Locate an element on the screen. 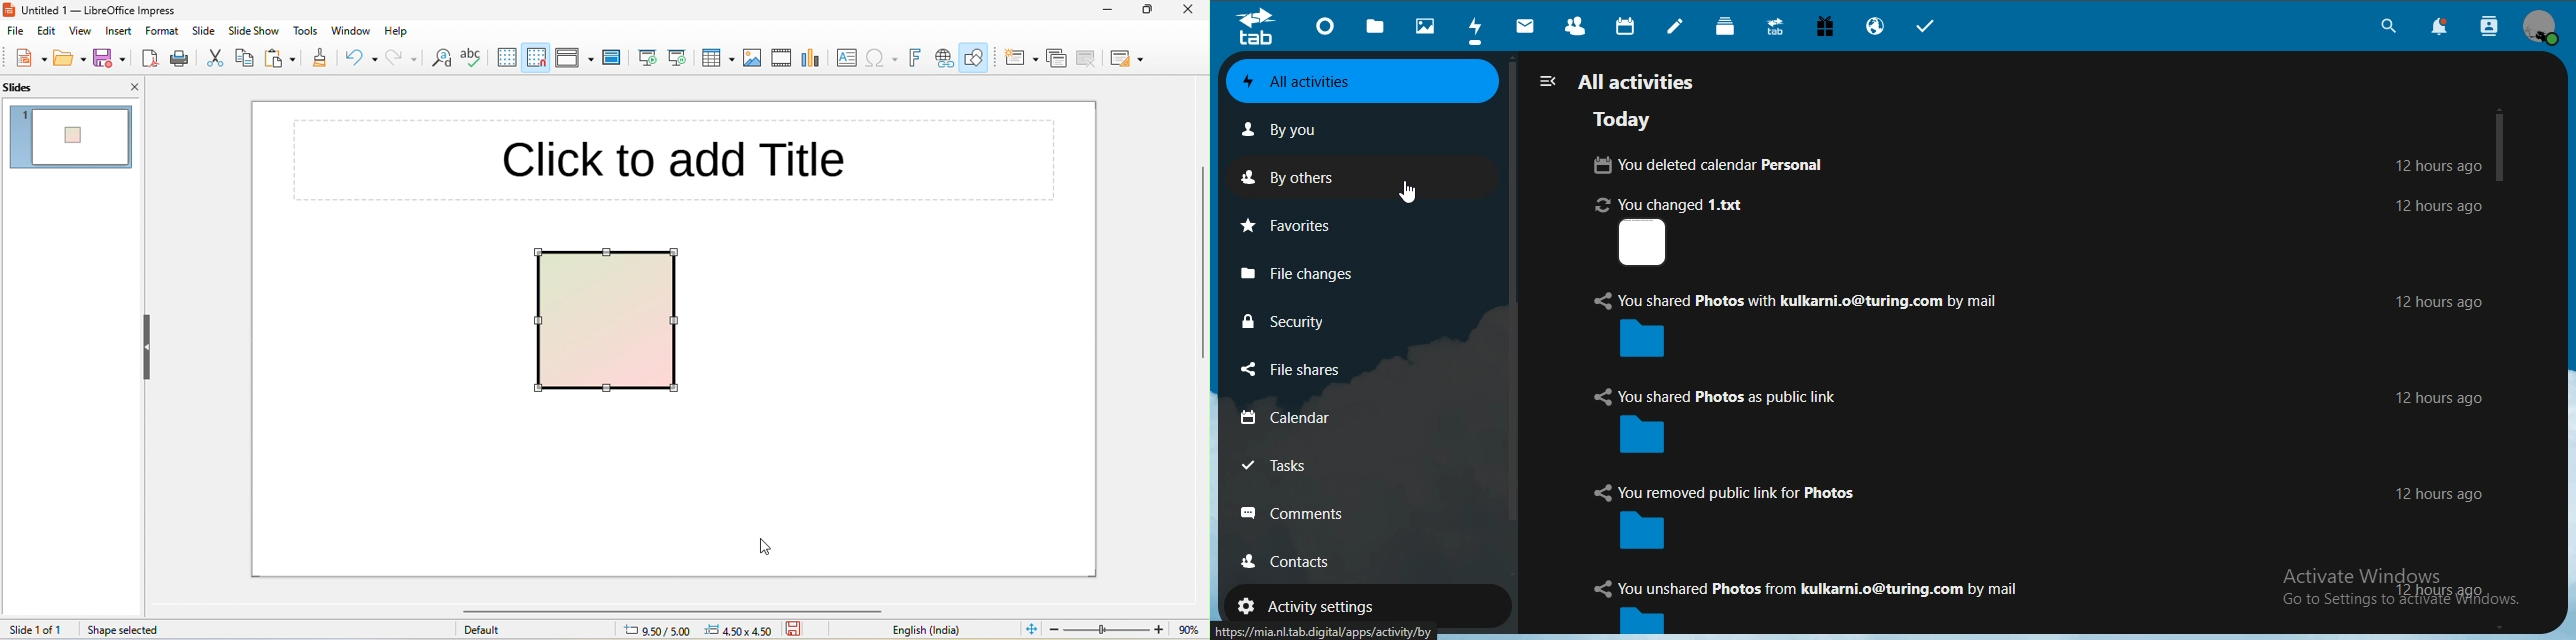 Image resolution: width=2576 pixels, height=644 pixels. image is located at coordinates (753, 59).